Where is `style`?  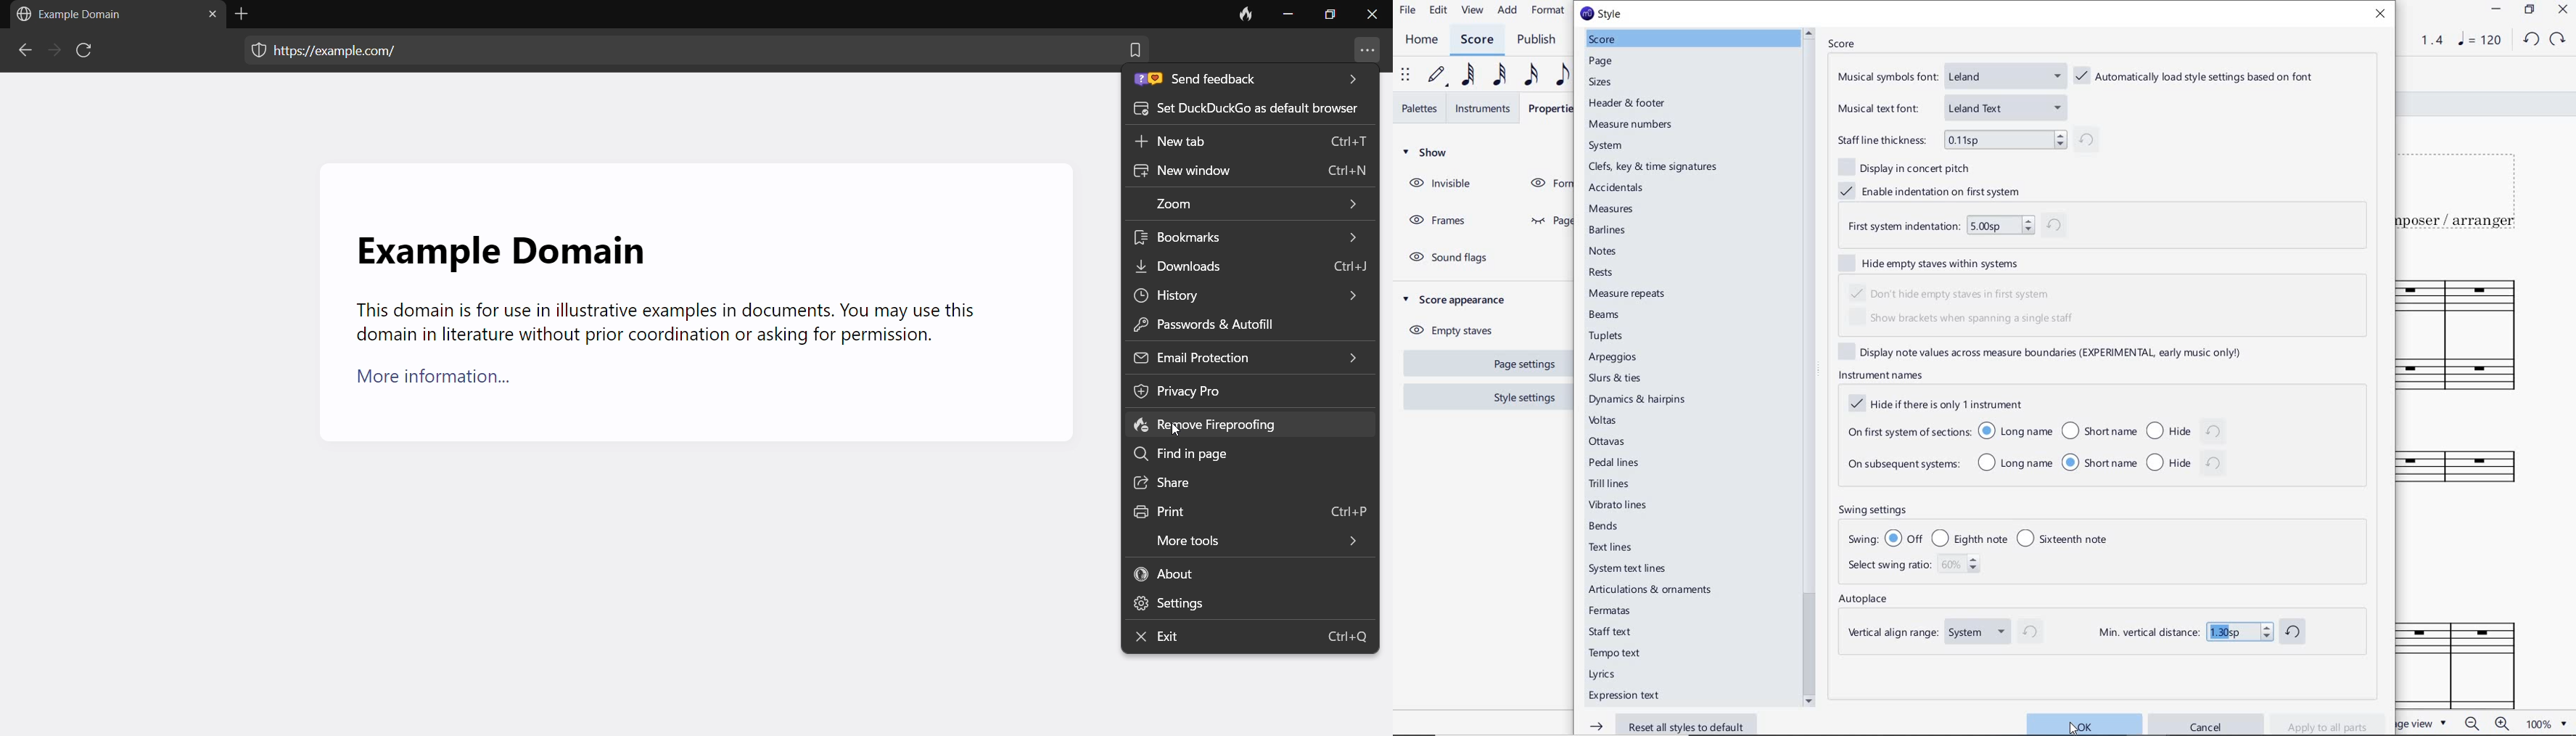
style is located at coordinates (1606, 13).